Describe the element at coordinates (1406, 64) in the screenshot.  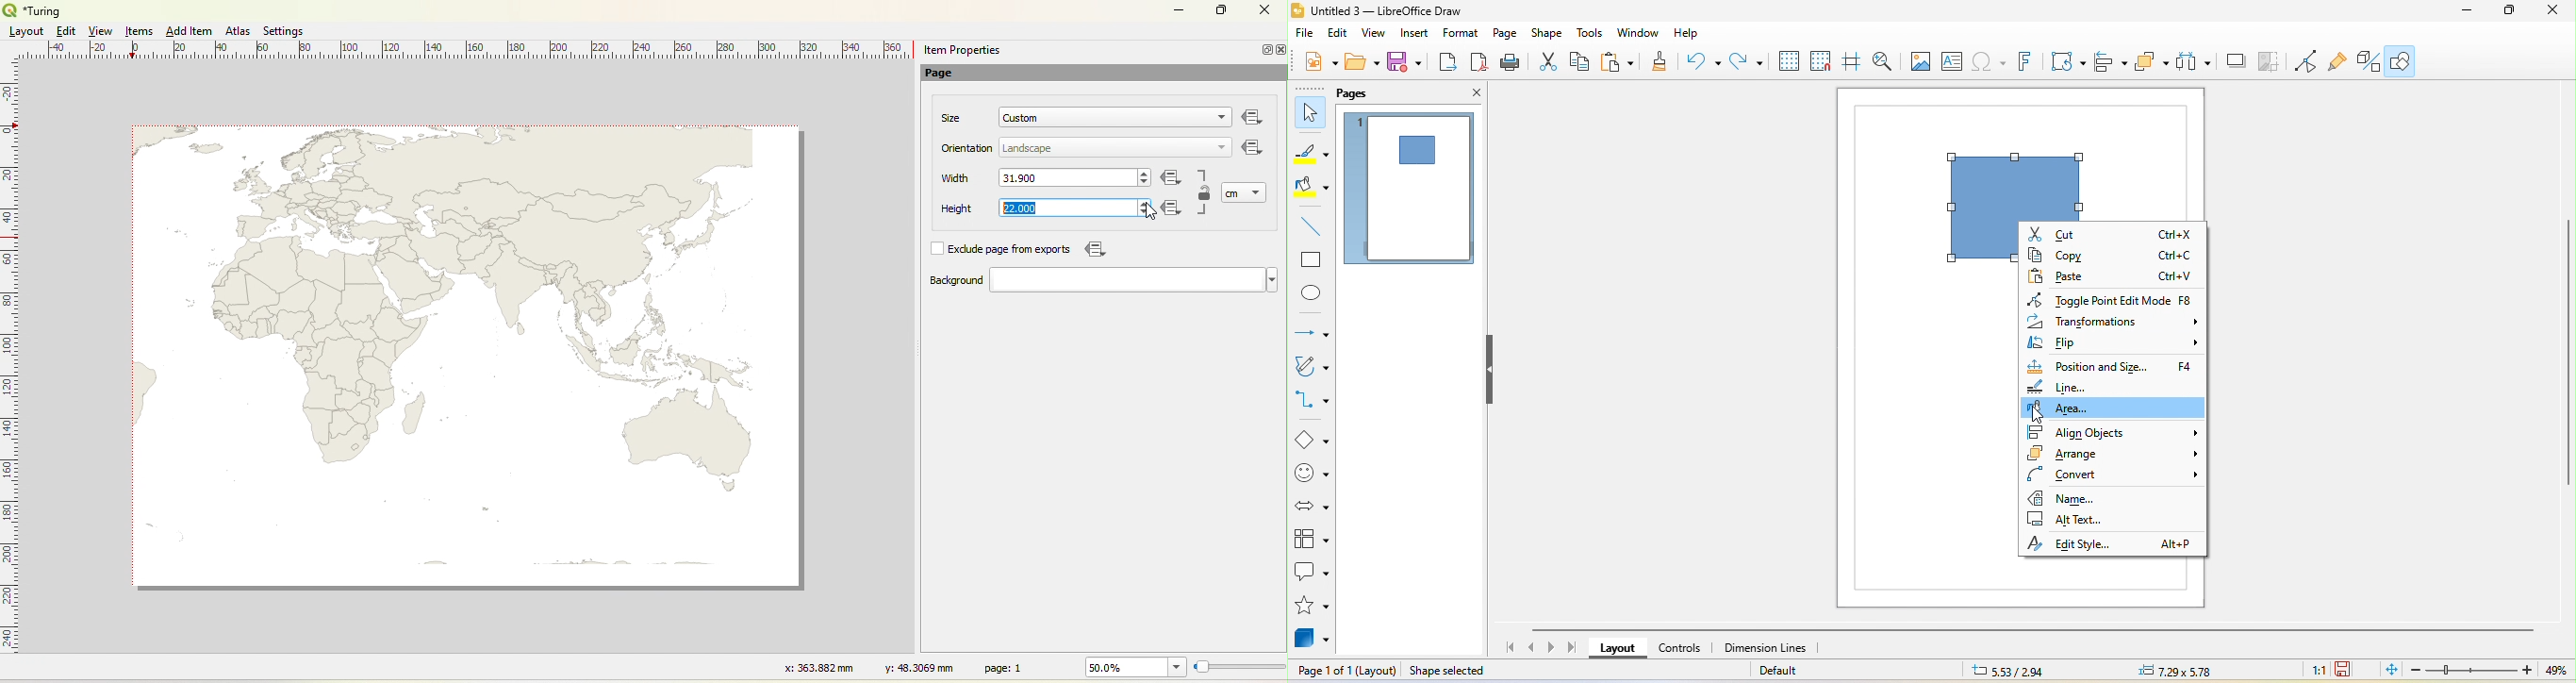
I see `save` at that location.